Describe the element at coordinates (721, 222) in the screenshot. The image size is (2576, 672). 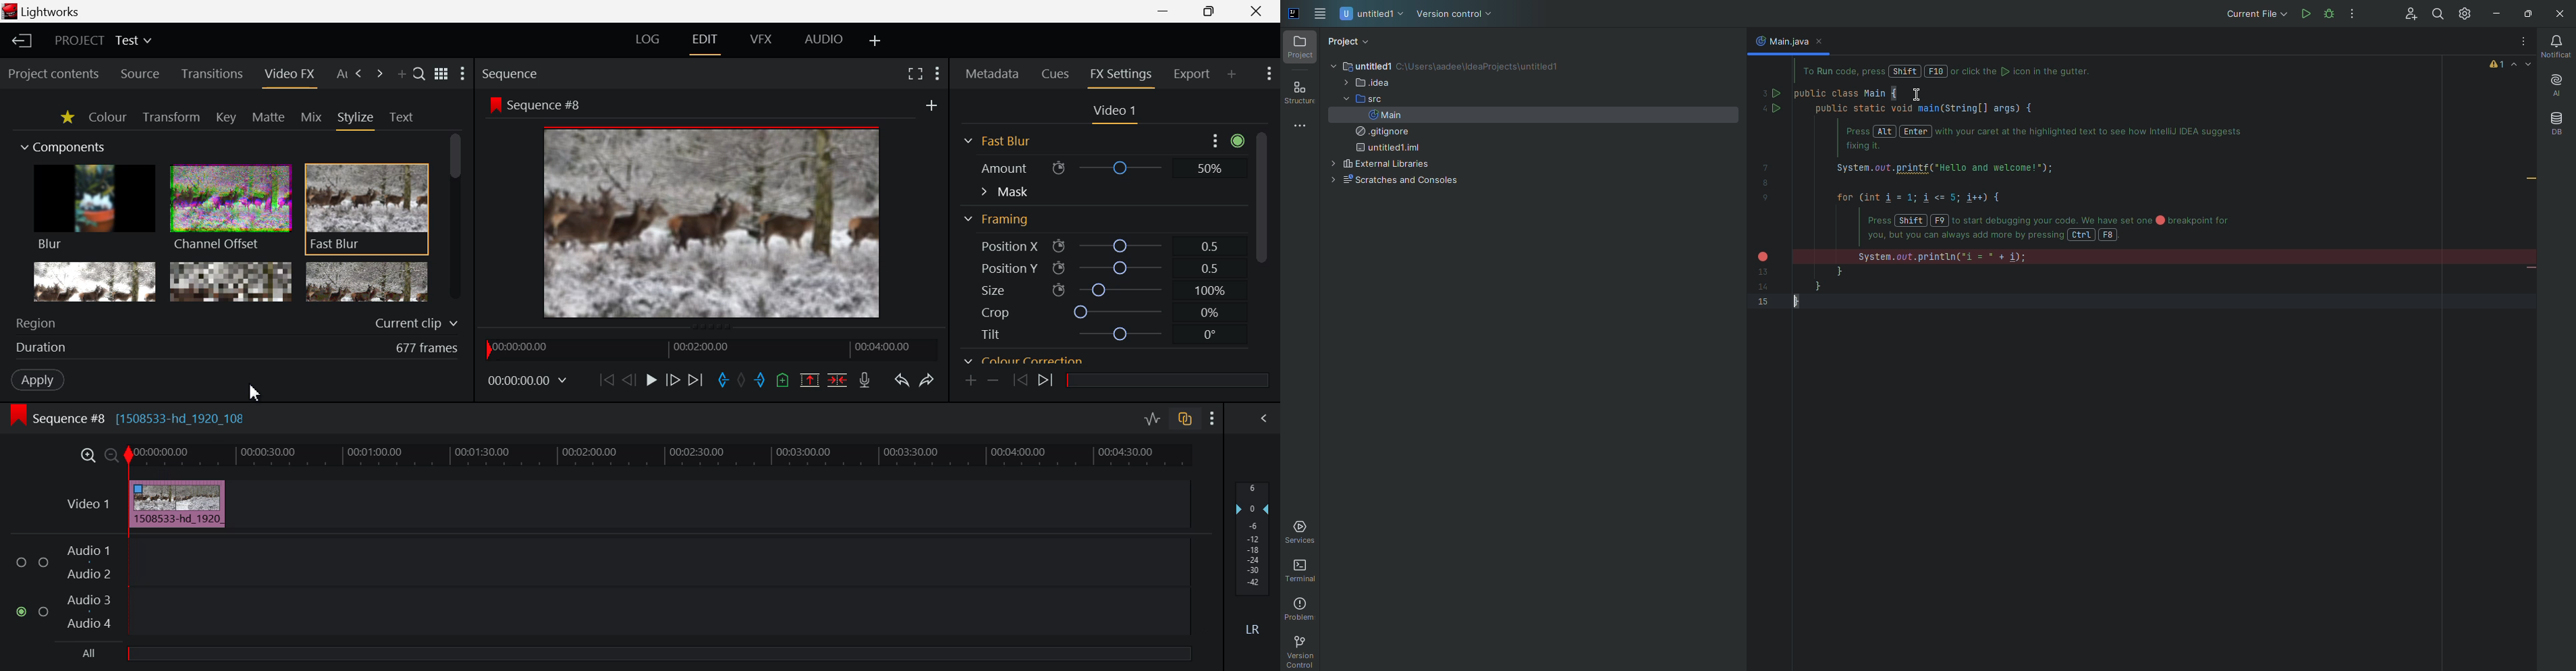
I see `Preview Screen Effected` at that location.